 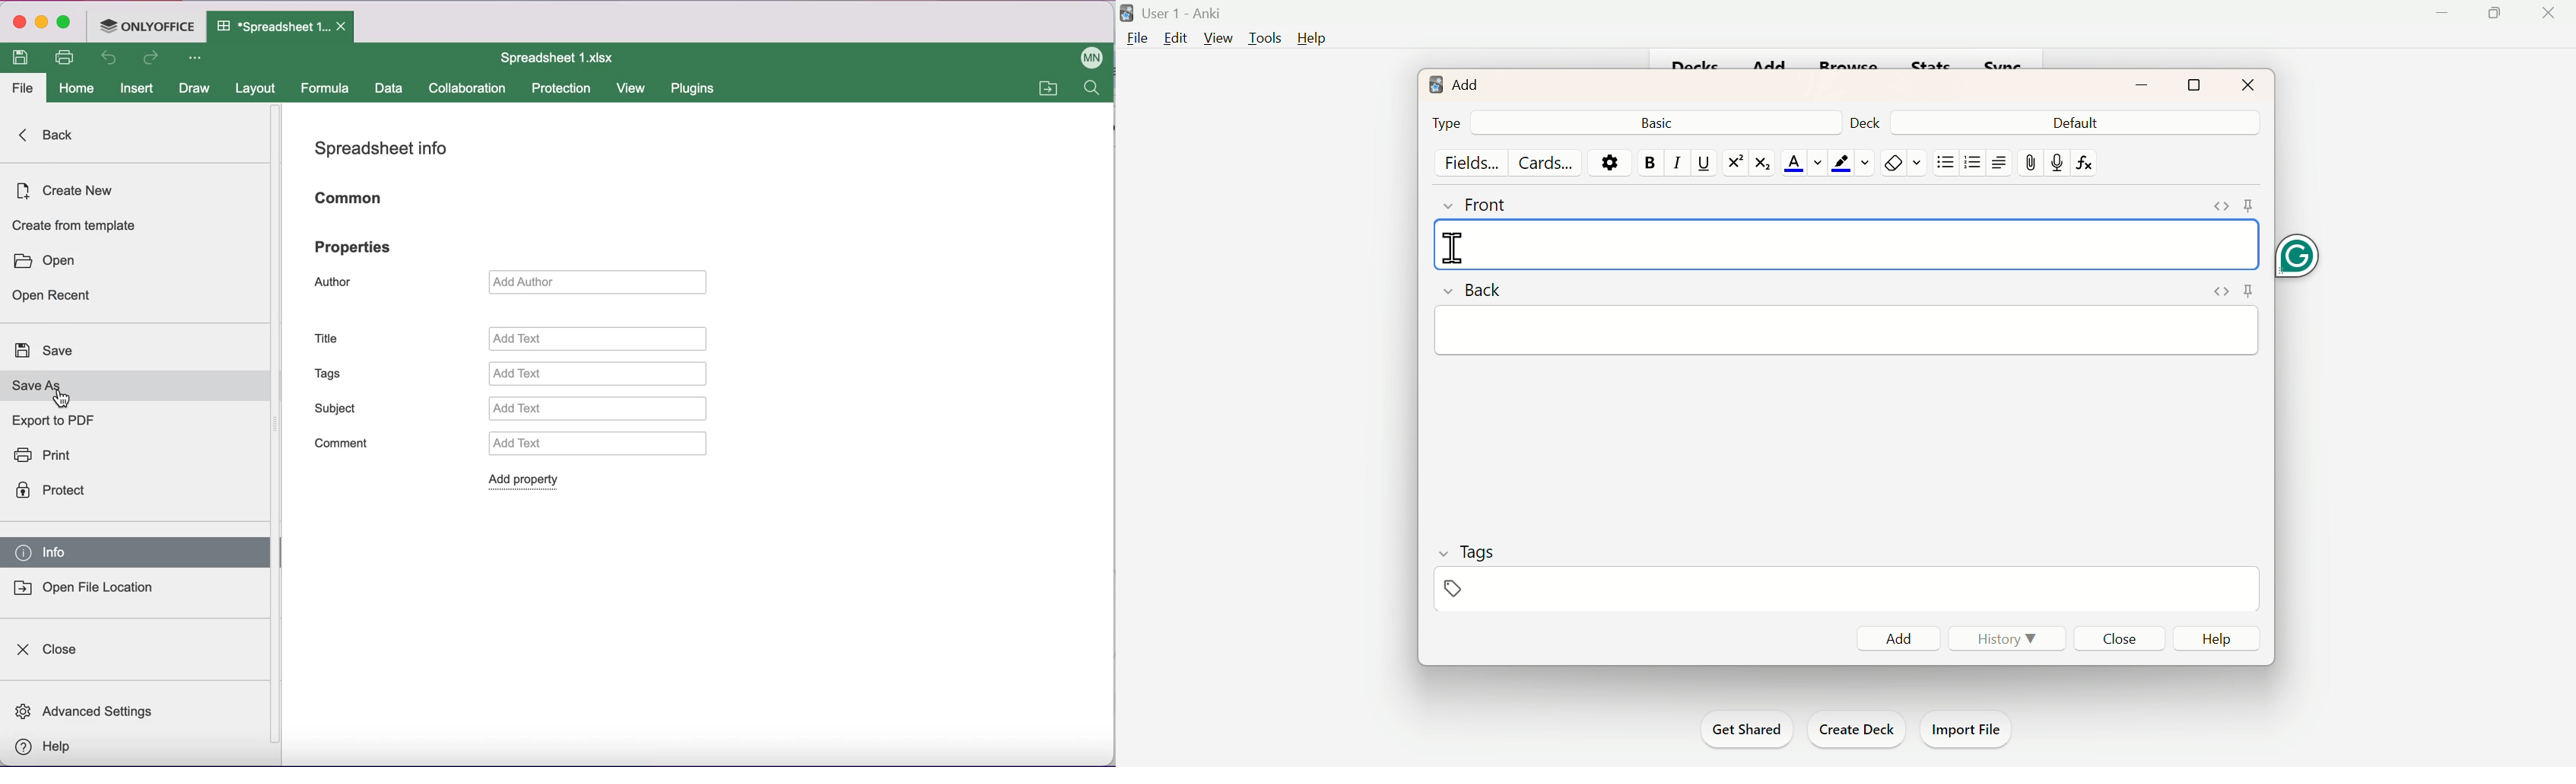 I want to click on forwards, so click(x=149, y=59).